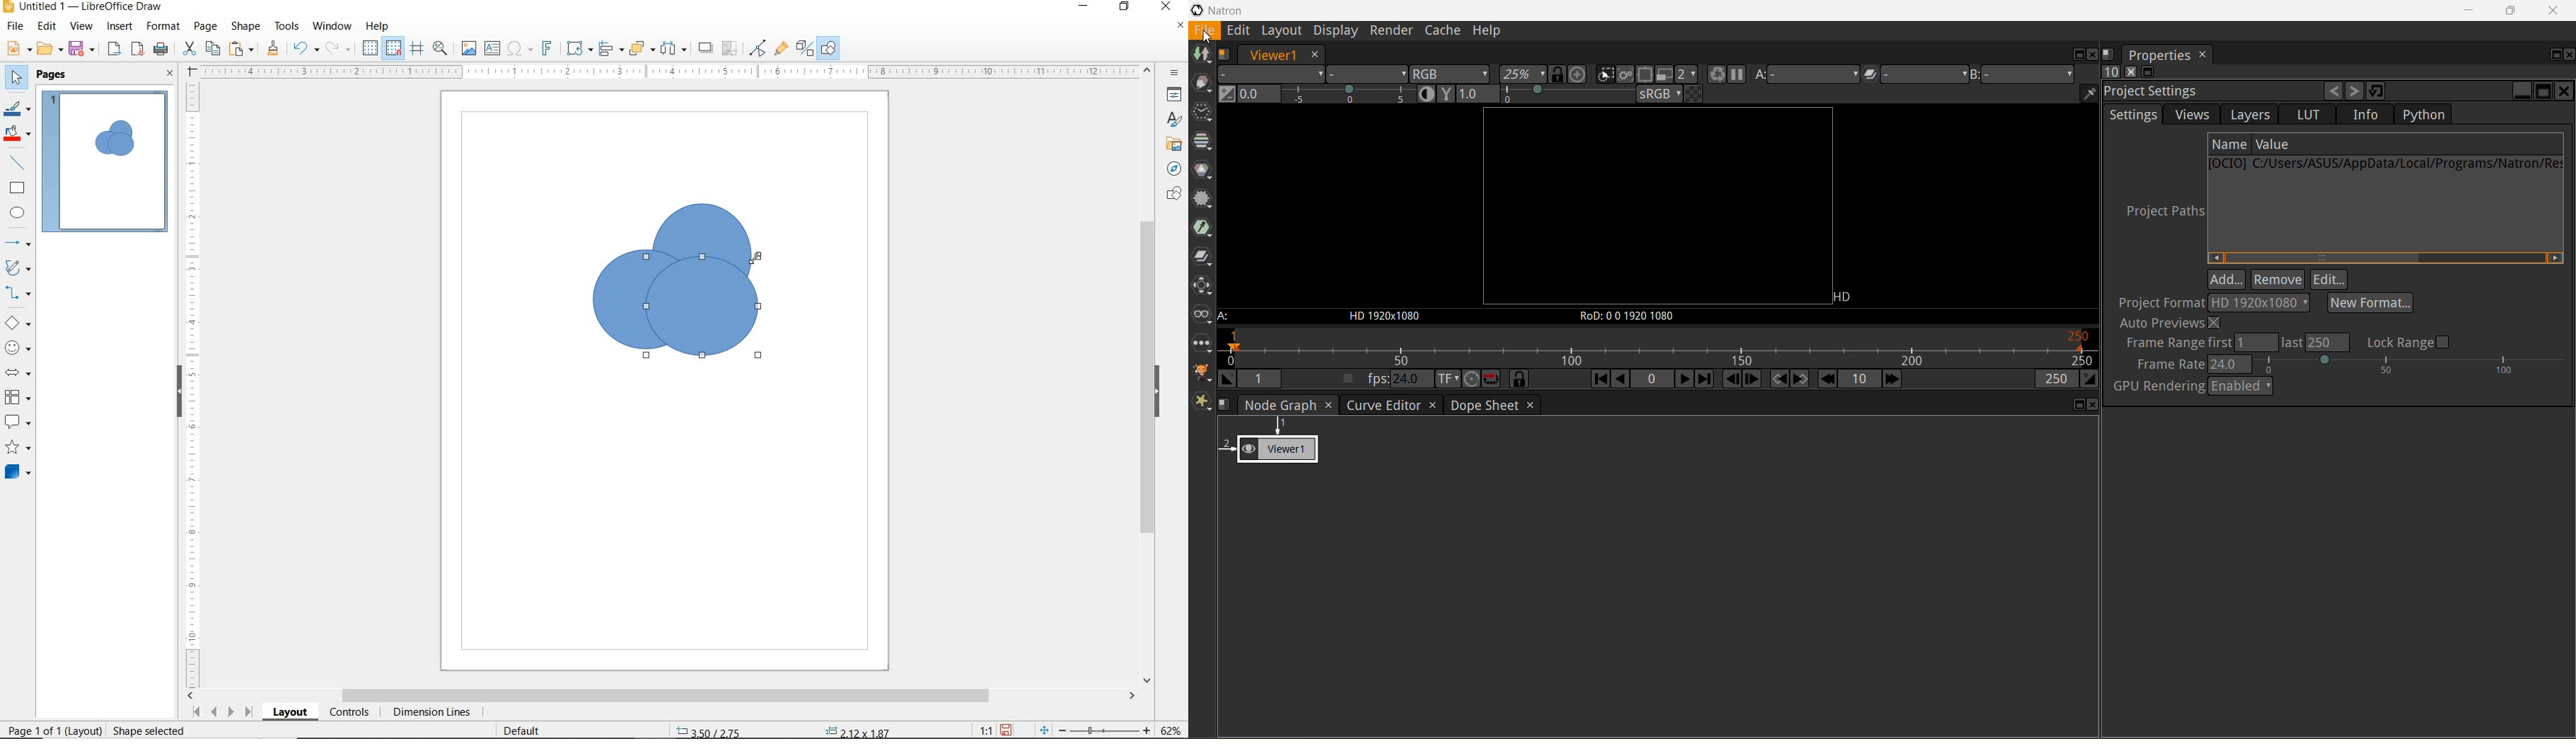  What do you see at coordinates (693, 284) in the screenshot?
I see `cIRCLES` at bounding box center [693, 284].